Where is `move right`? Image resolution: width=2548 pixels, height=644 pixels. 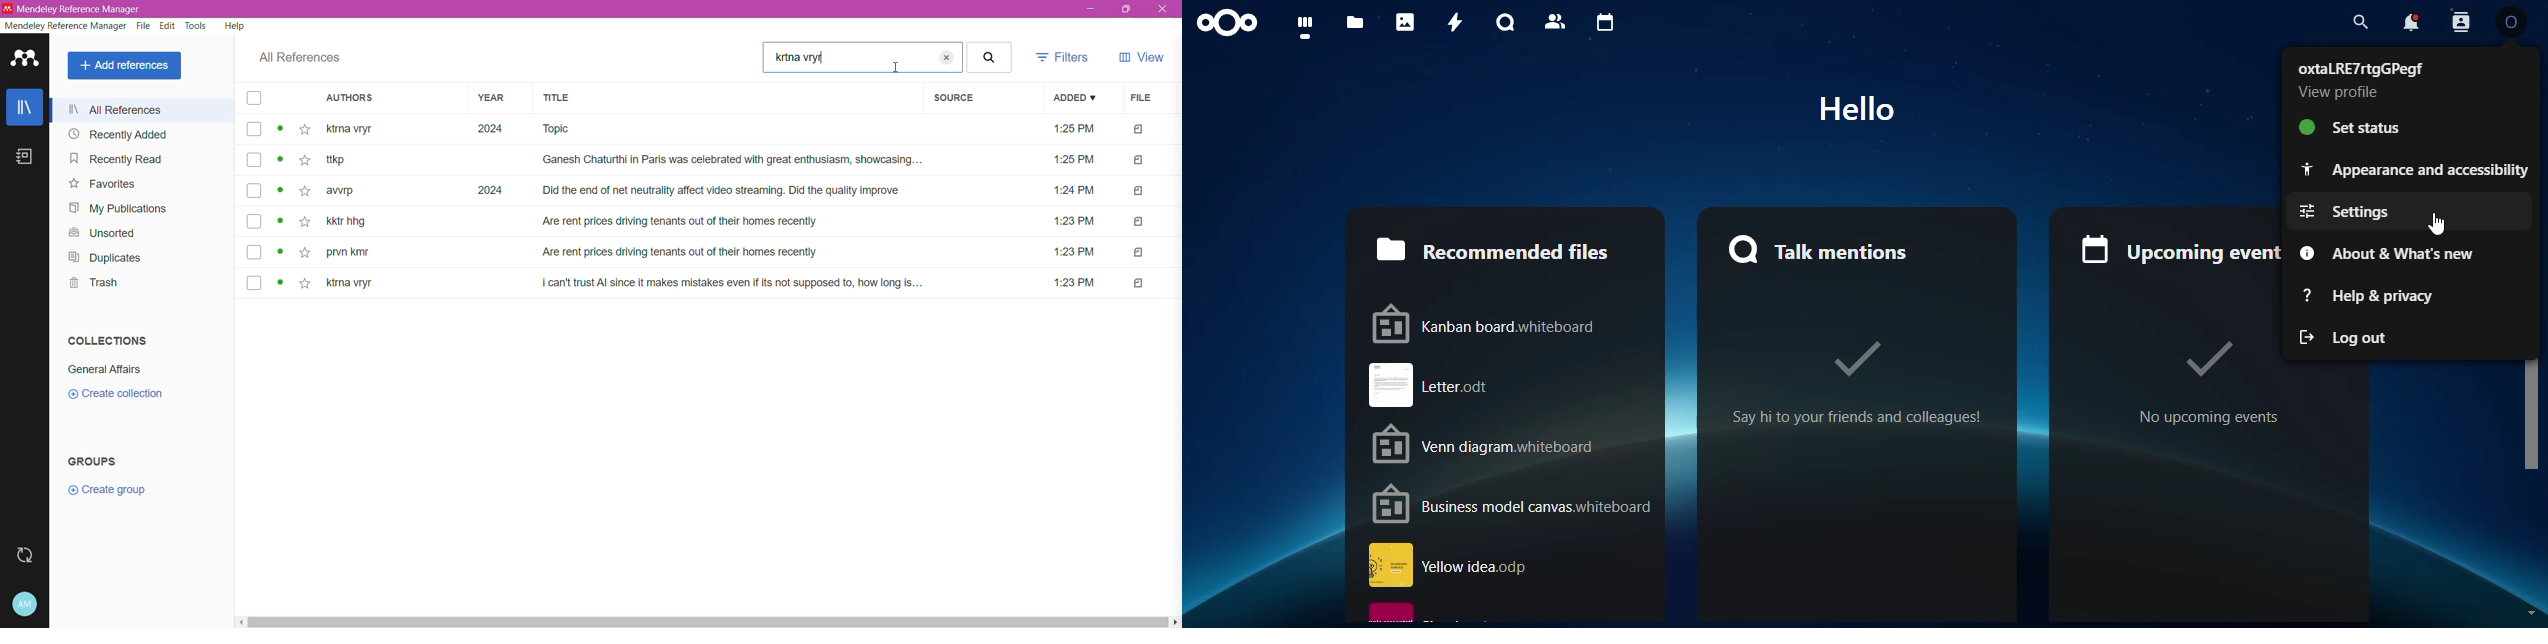
move right is located at coordinates (1175, 622).